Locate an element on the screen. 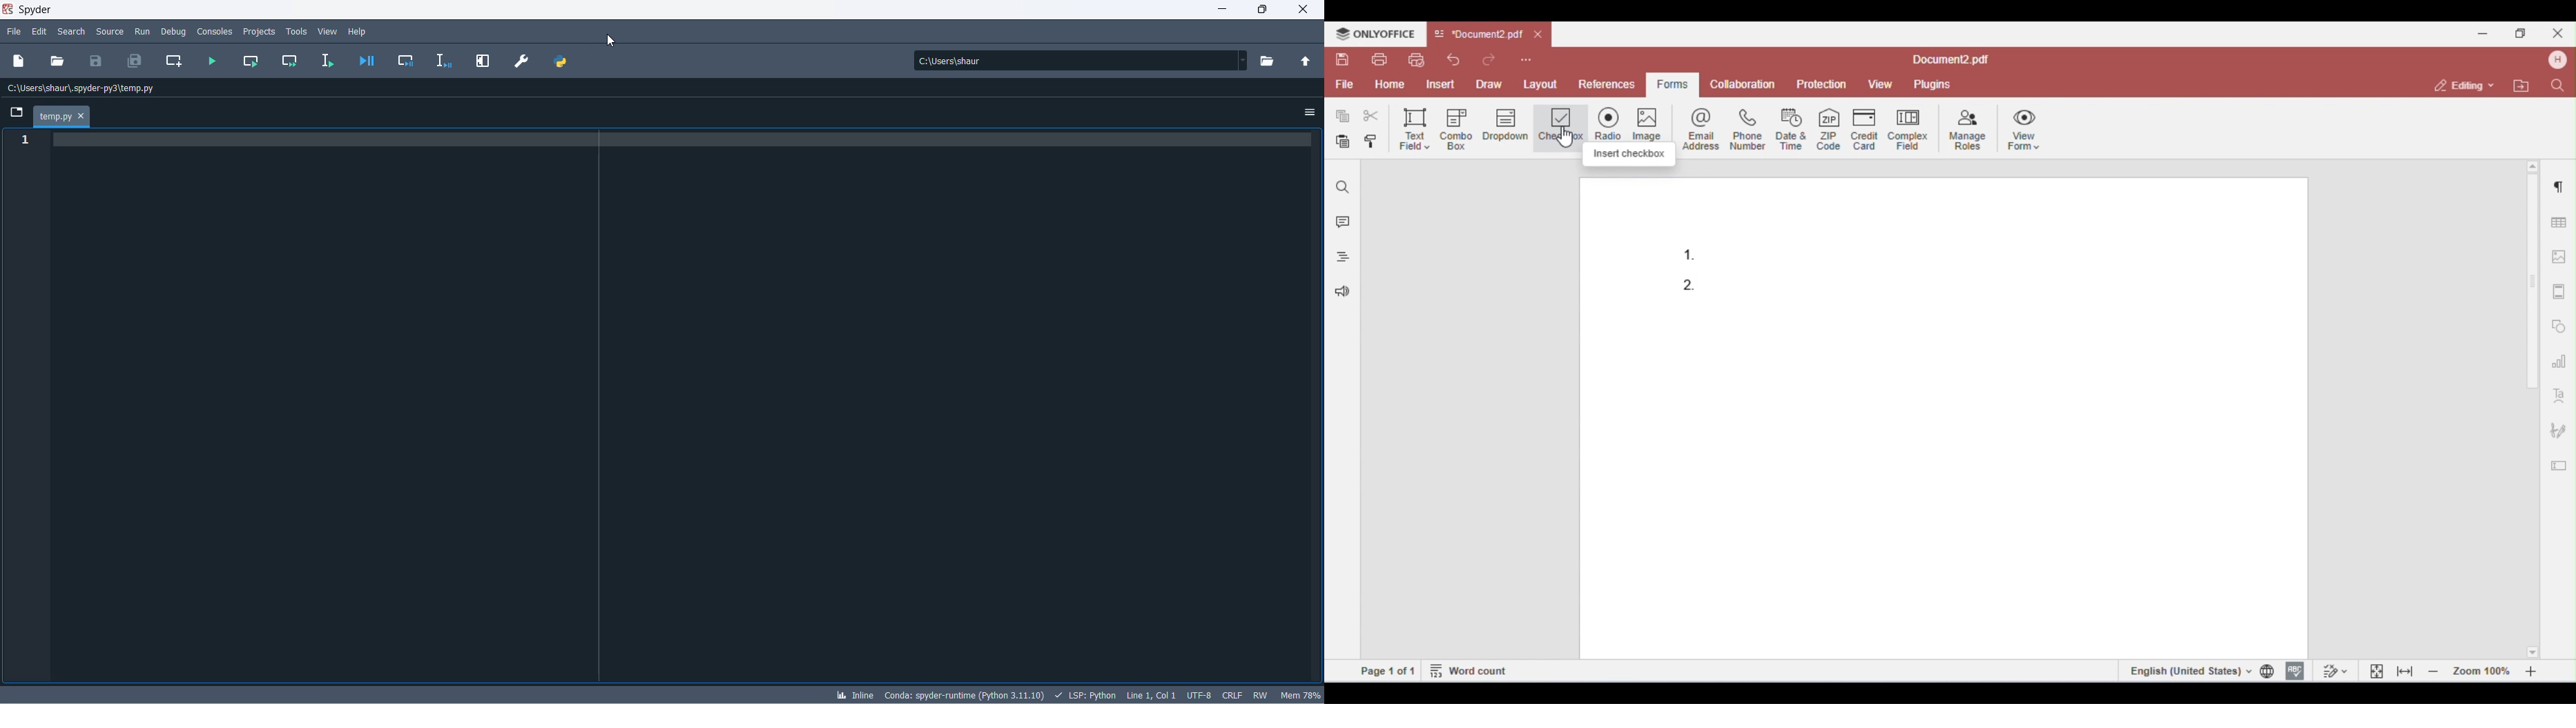  path is located at coordinates (1077, 61).